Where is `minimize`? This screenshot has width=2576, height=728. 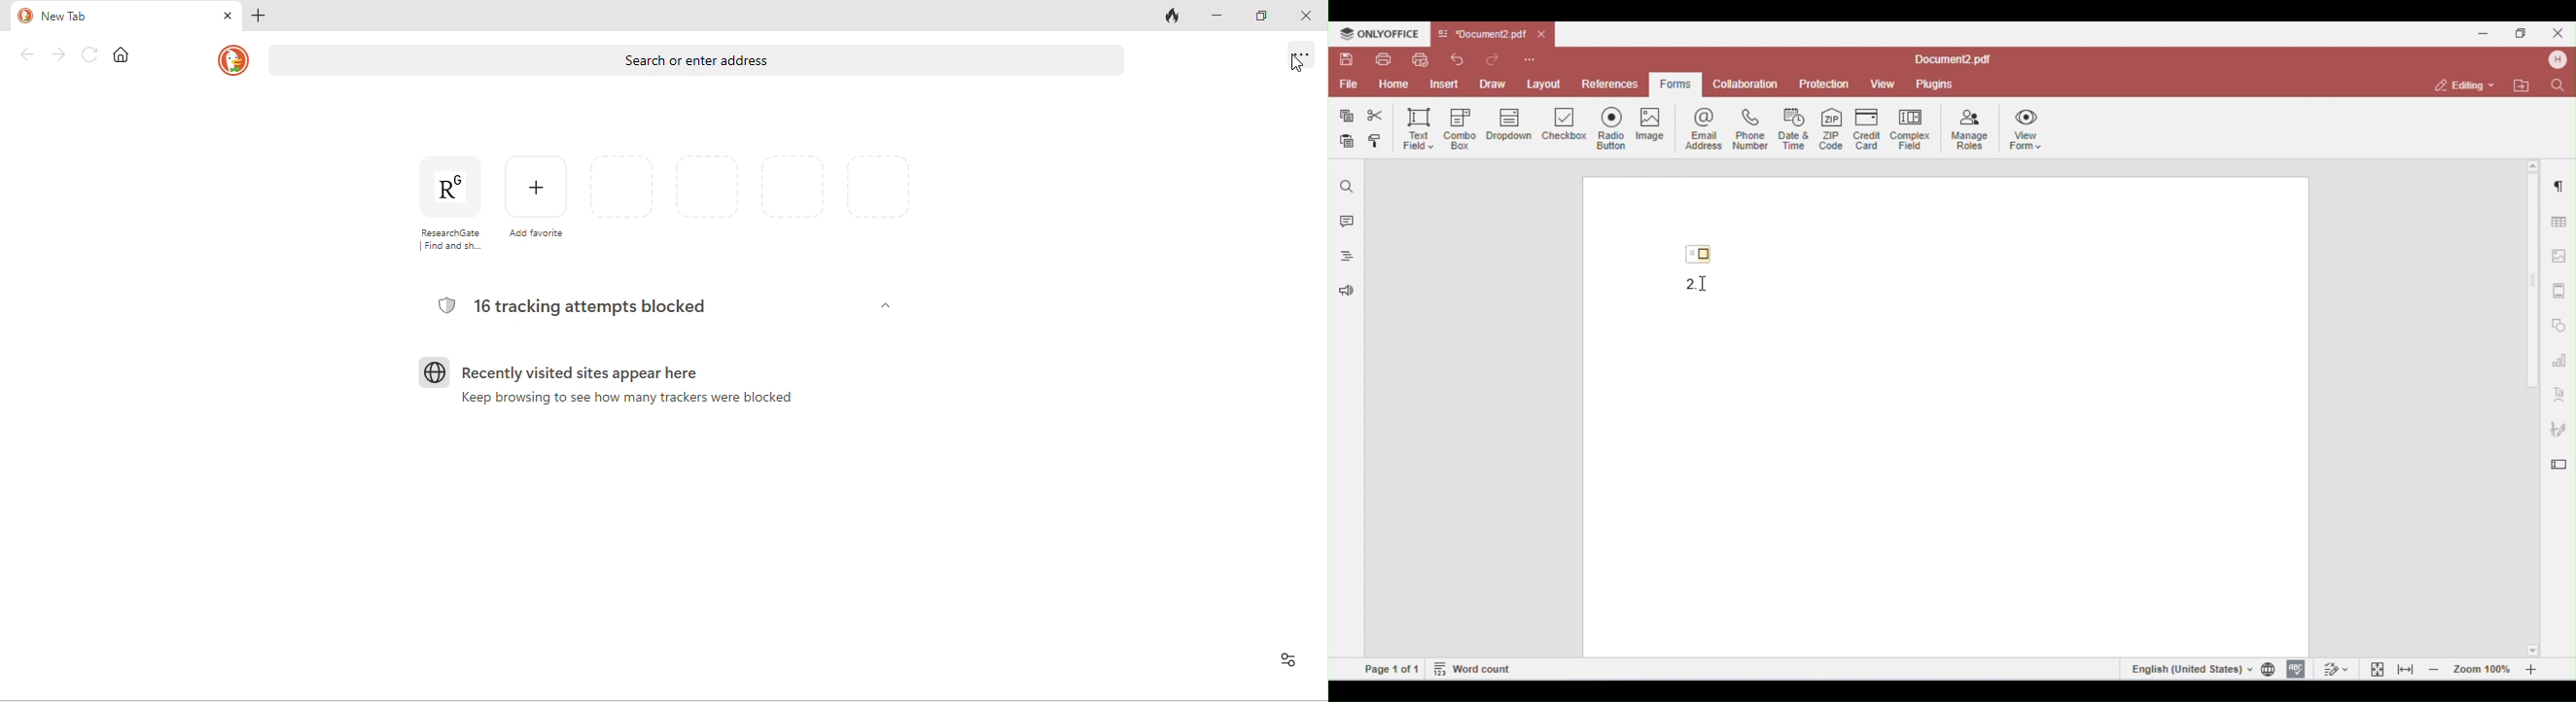 minimize is located at coordinates (1224, 18).